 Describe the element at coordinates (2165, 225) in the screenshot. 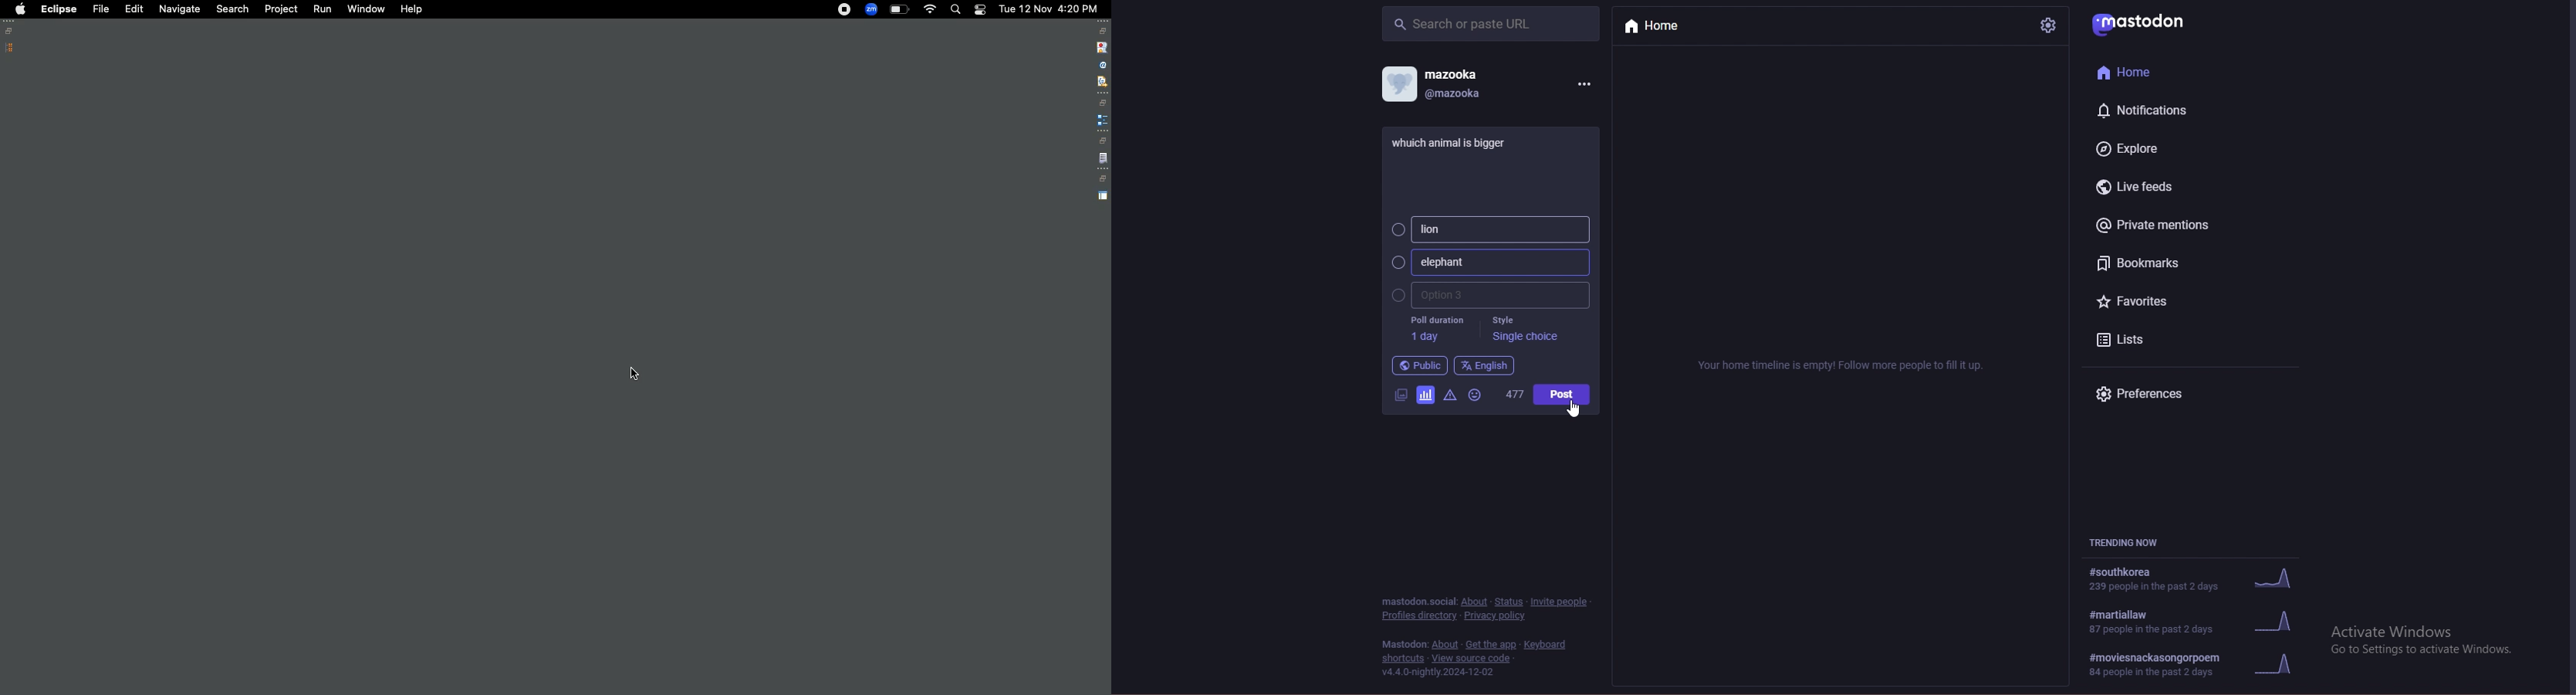

I see `private mentions` at that location.